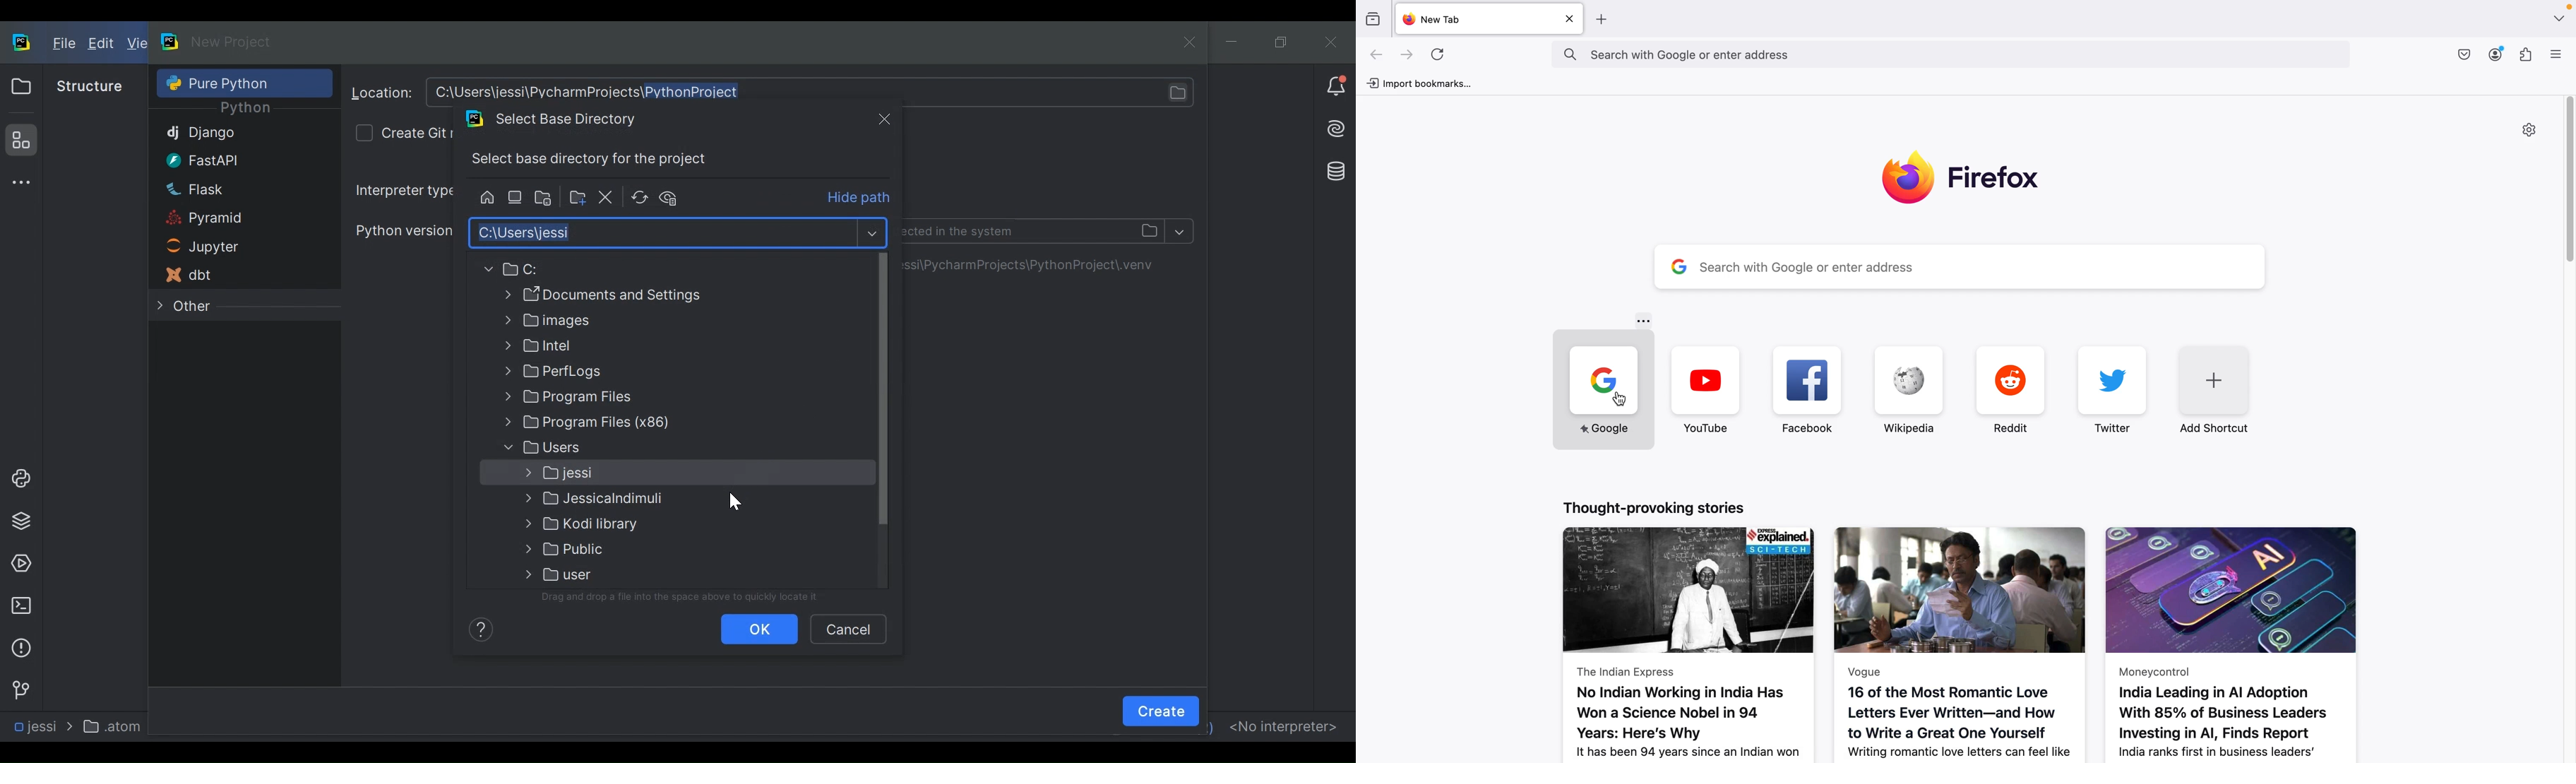 This screenshot has width=2576, height=784. Describe the element at coordinates (116, 726) in the screenshot. I see `atom` at that location.